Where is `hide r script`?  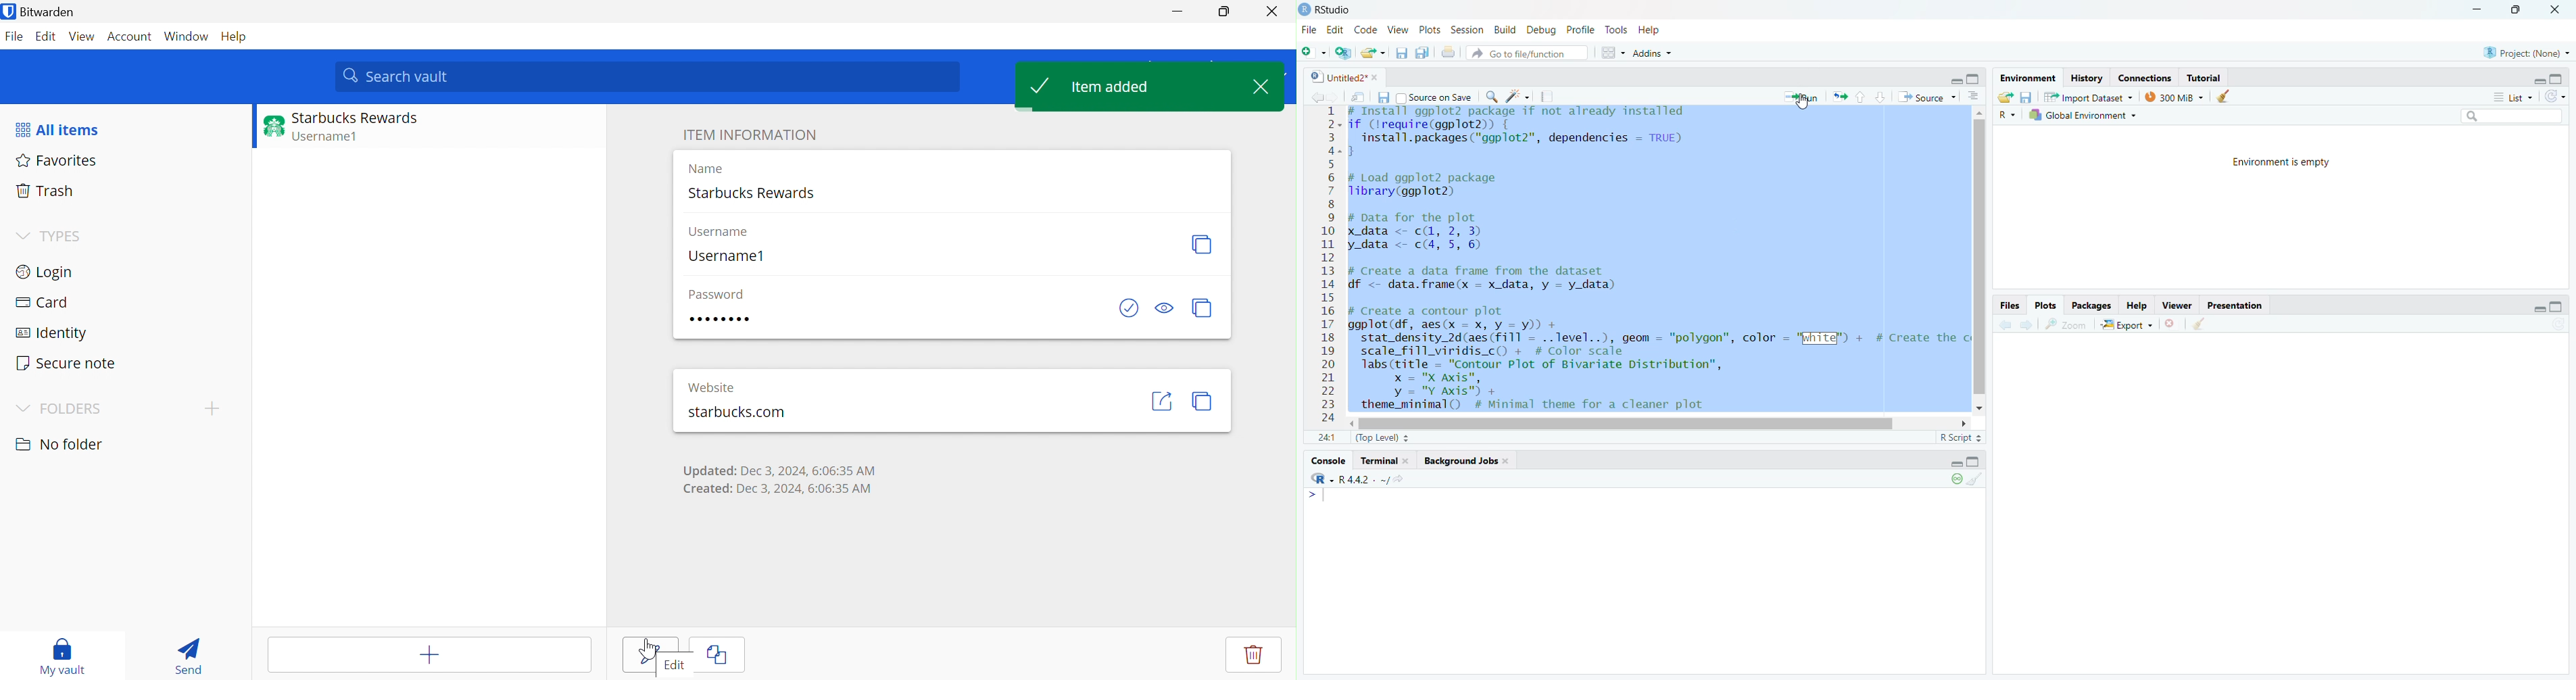 hide r script is located at coordinates (2536, 79).